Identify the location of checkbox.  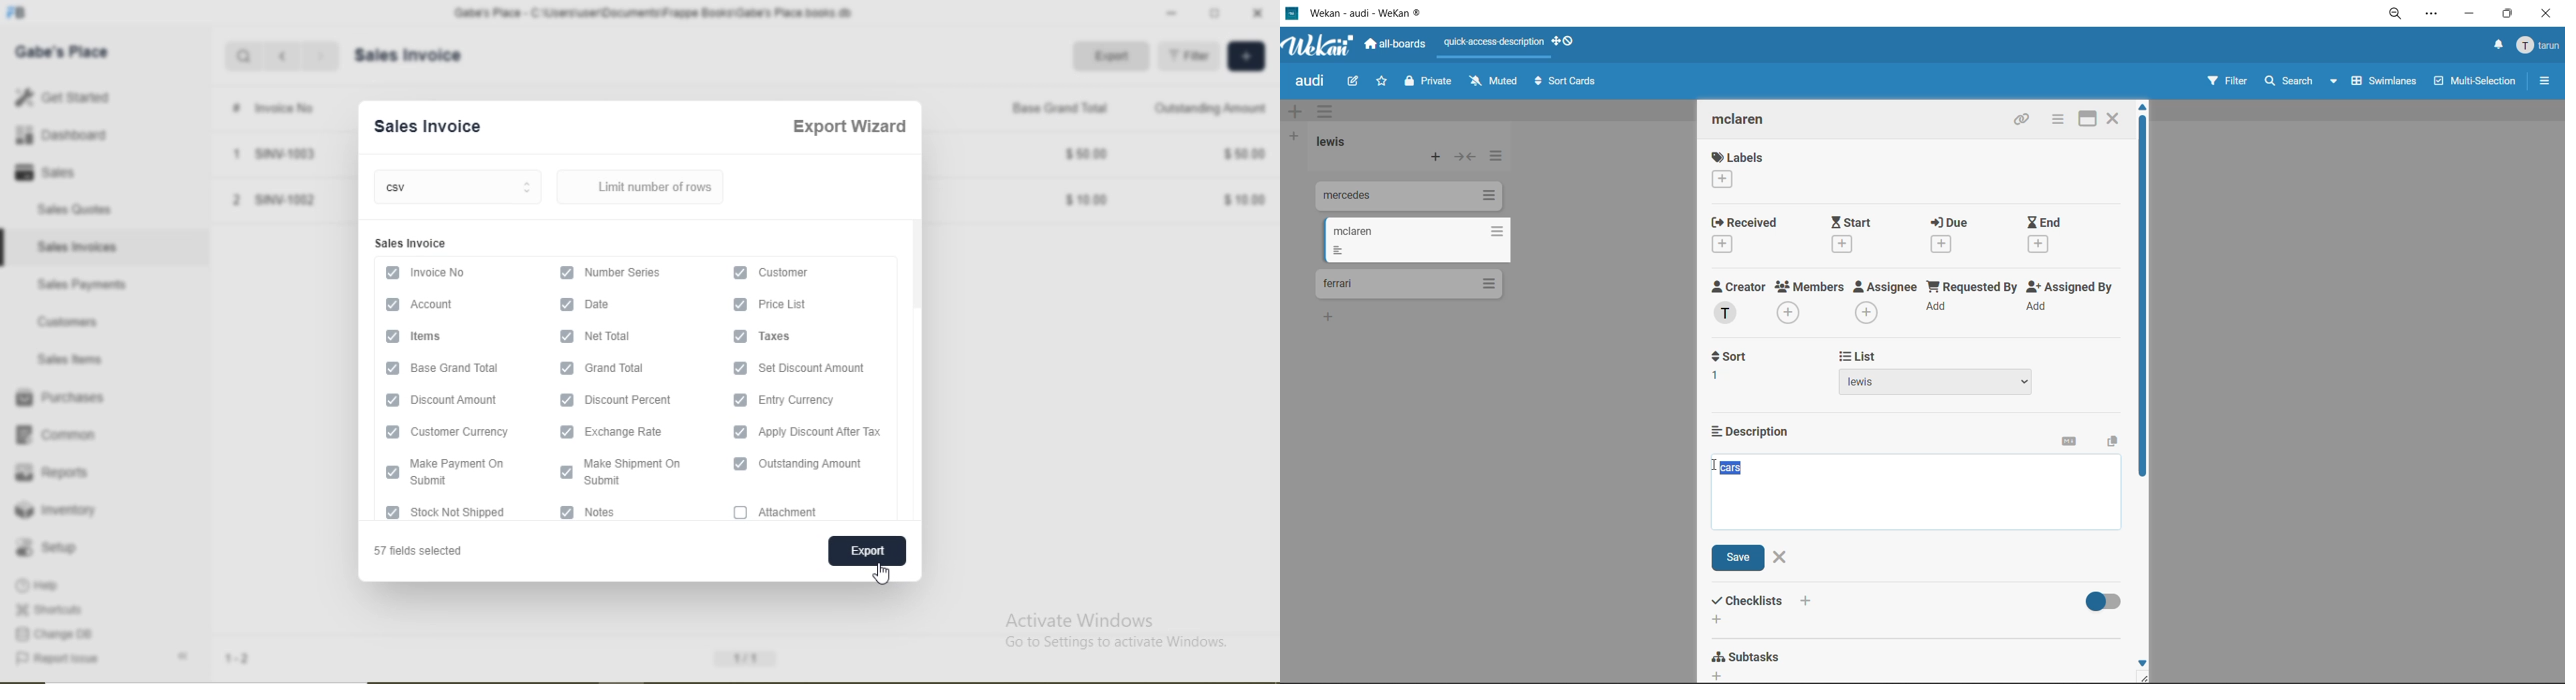
(738, 367).